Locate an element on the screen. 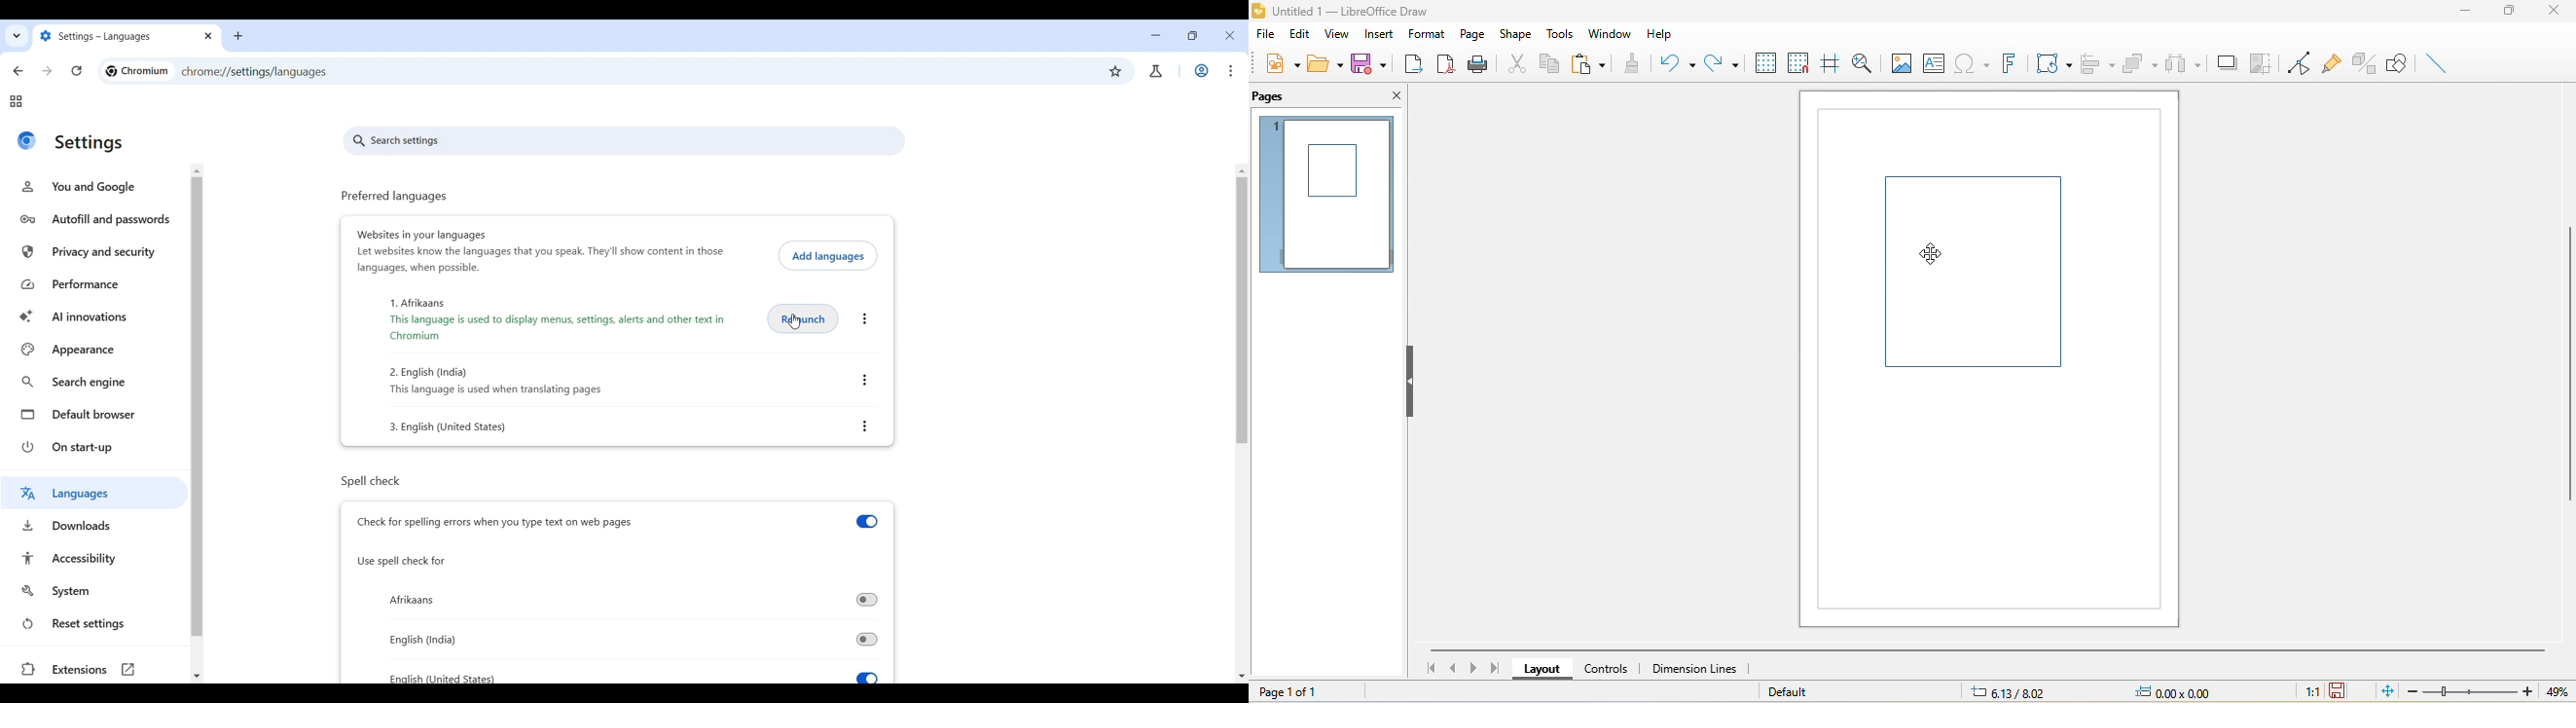 This screenshot has height=728, width=2576. toggle point edit mode is located at coordinates (2300, 62).